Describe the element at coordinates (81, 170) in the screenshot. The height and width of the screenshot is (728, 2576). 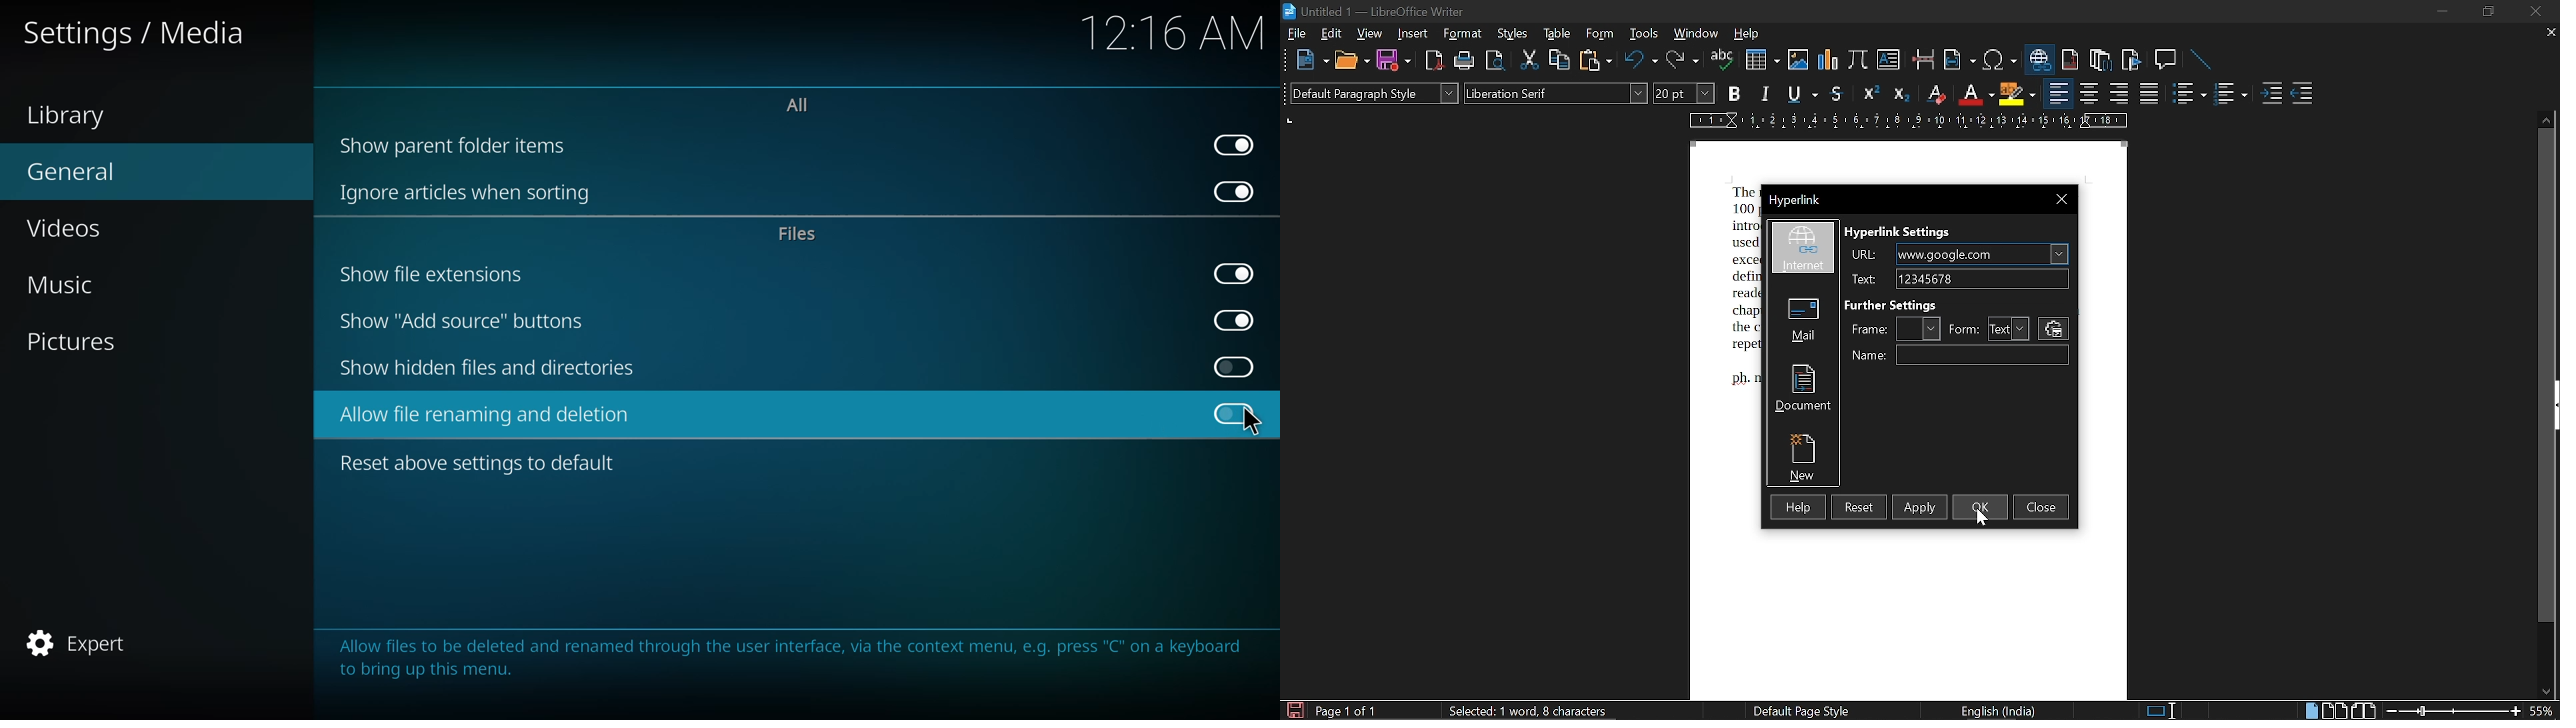
I see `general` at that location.